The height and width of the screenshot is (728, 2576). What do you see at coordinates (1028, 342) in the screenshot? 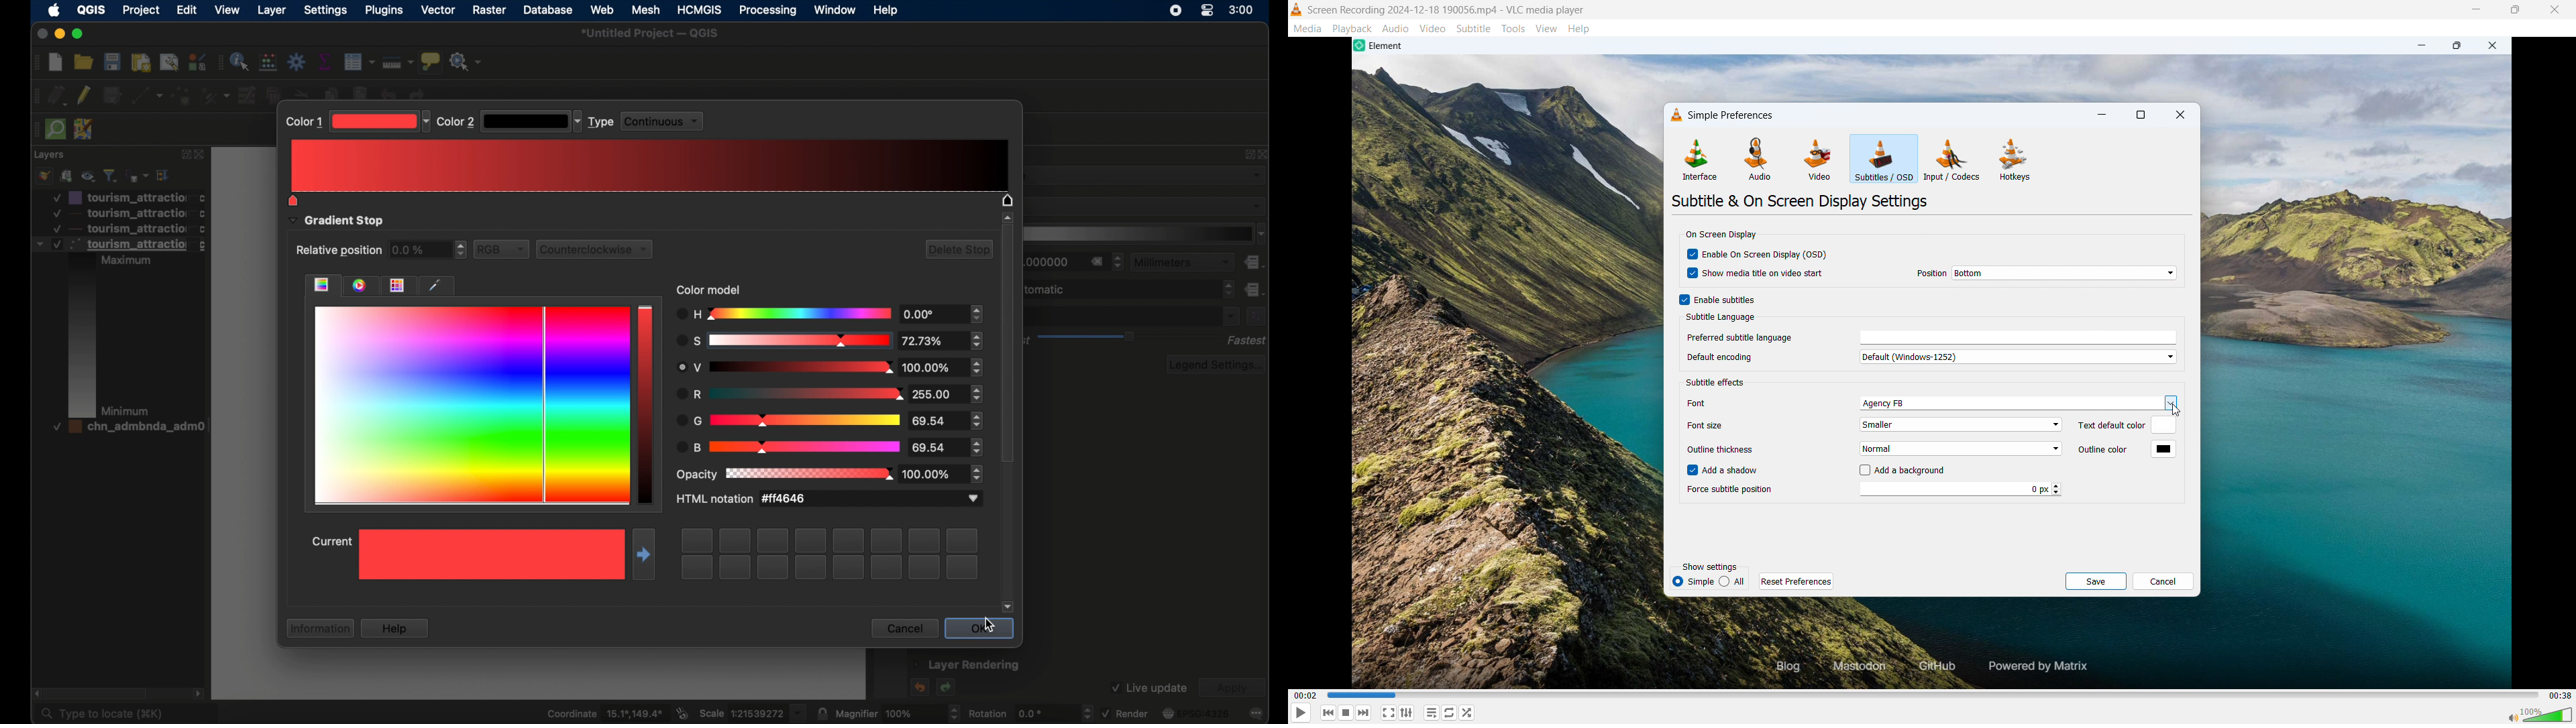
I see `best` at bounding box center [1028, 342].